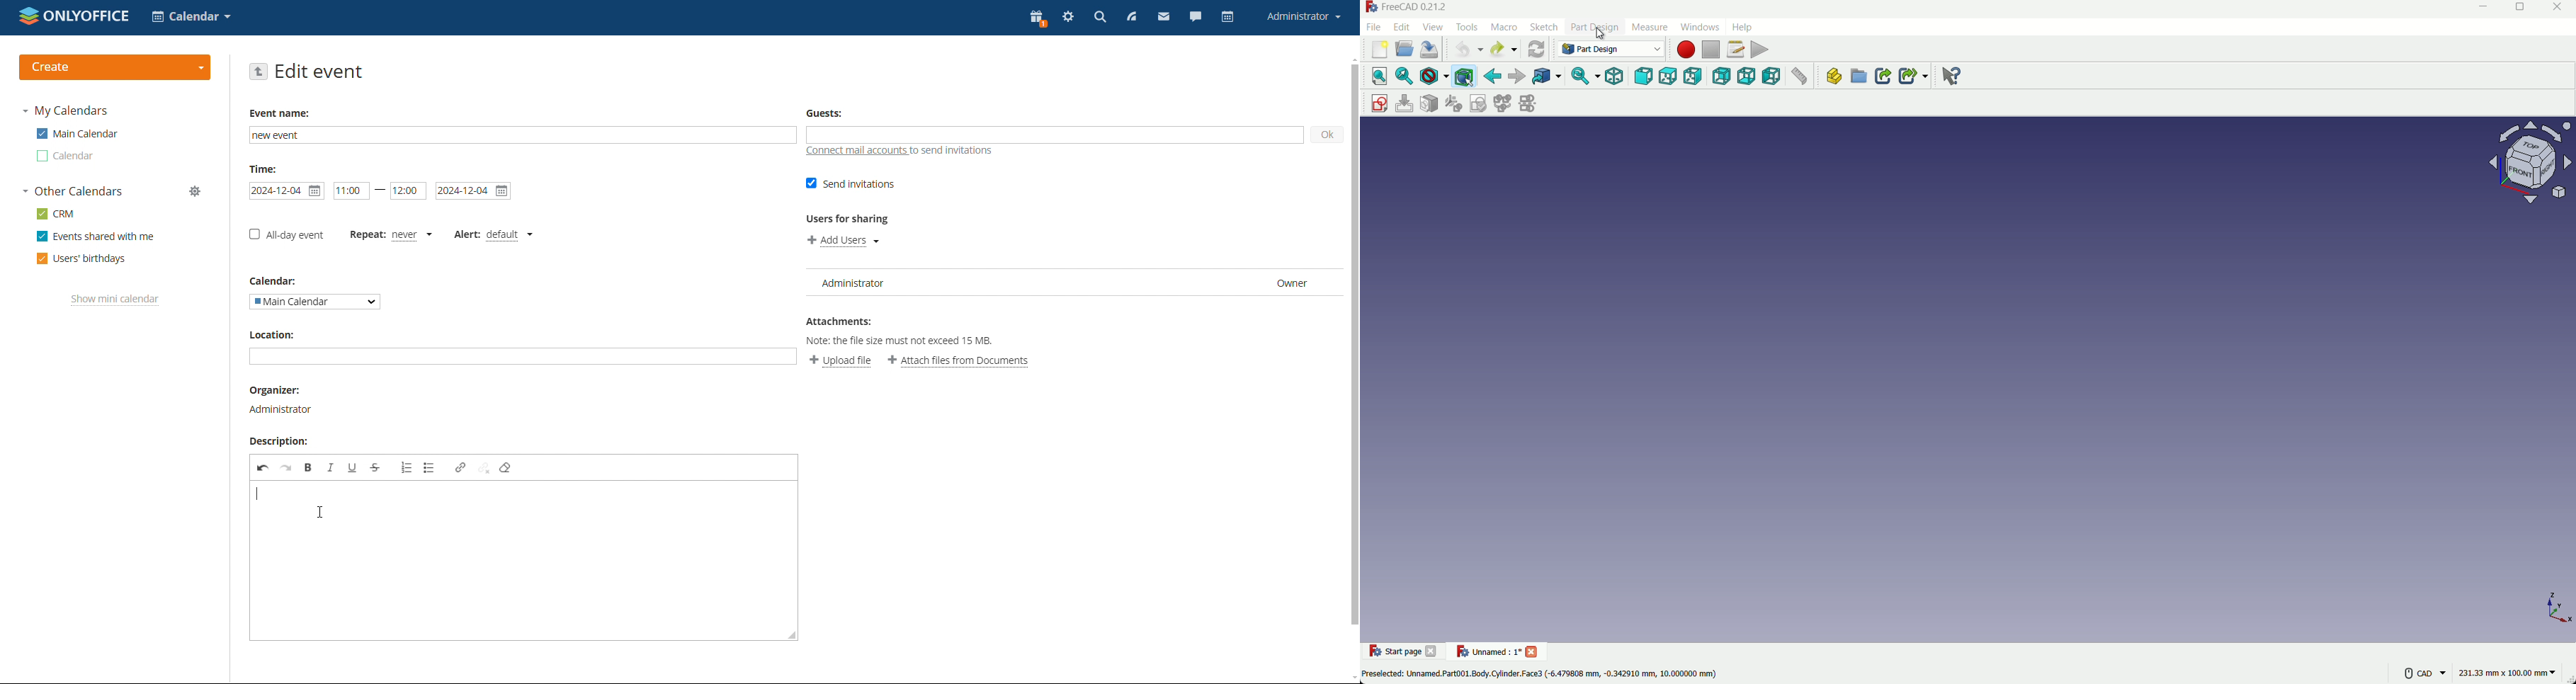 The height and width of the screenshot is (700, 2576). I want to click on logo, so click(74, 16).